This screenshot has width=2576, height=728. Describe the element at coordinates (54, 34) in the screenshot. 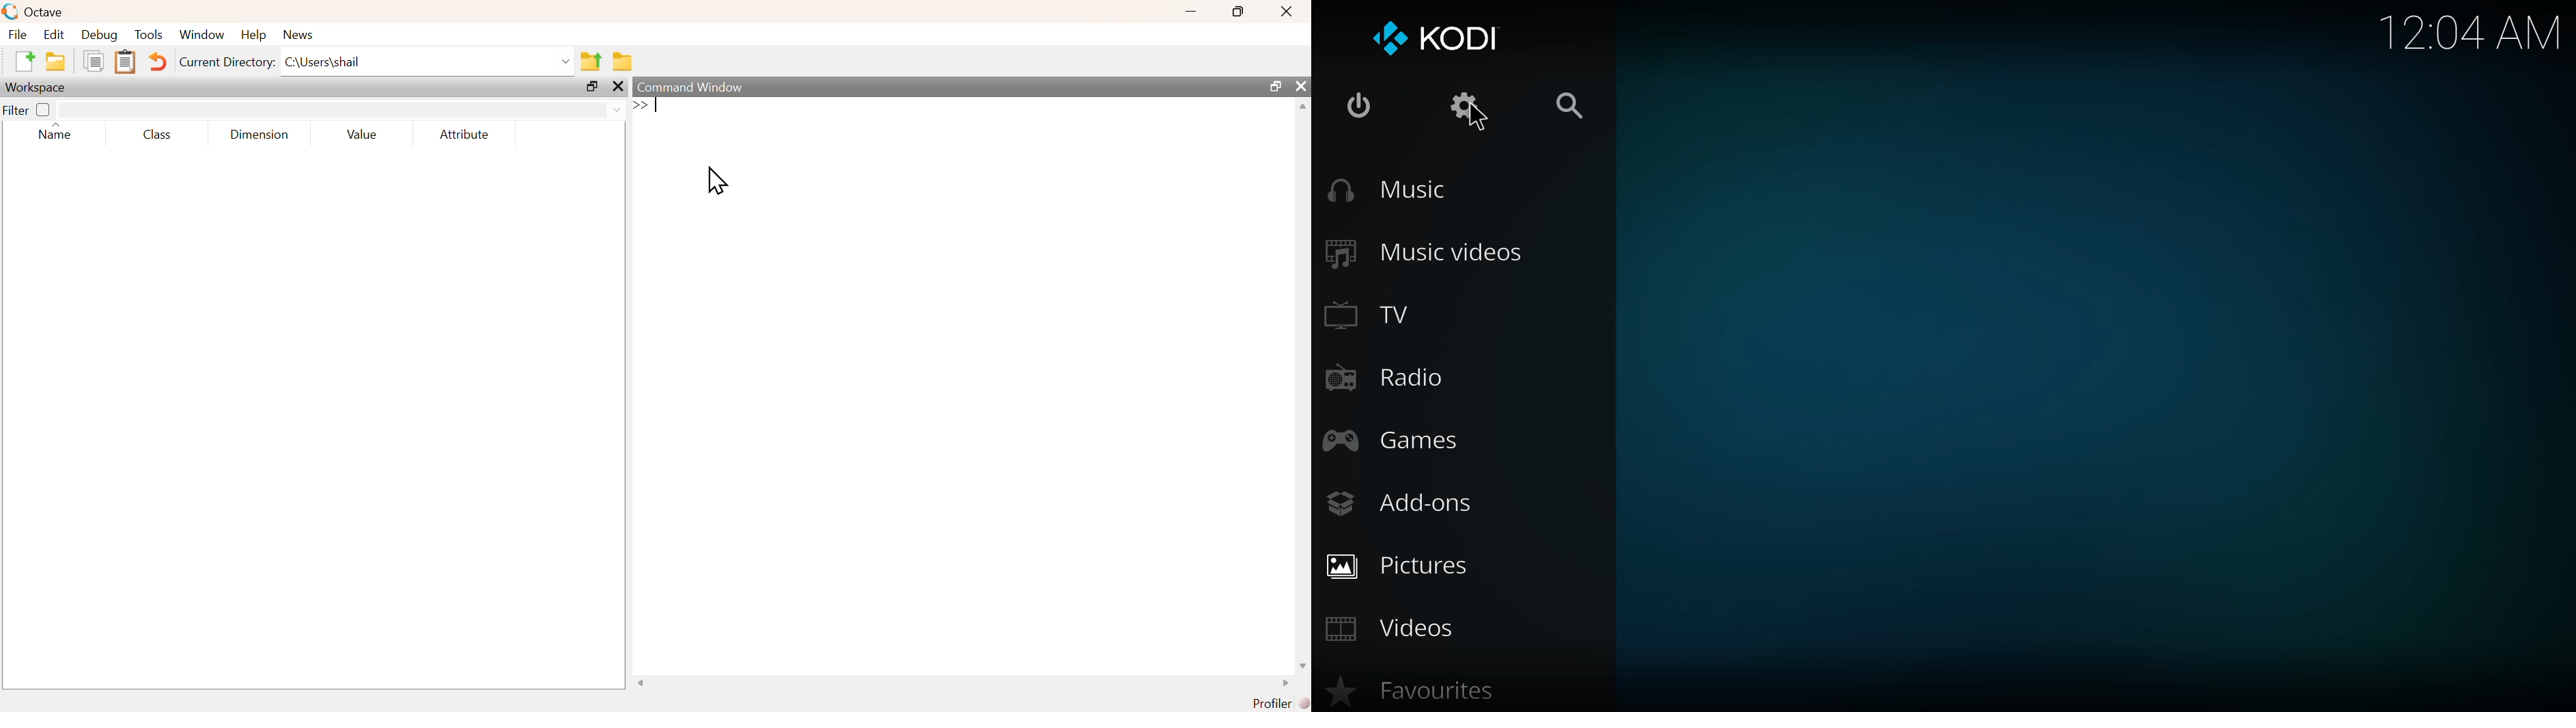

I see `Edit` at that location.